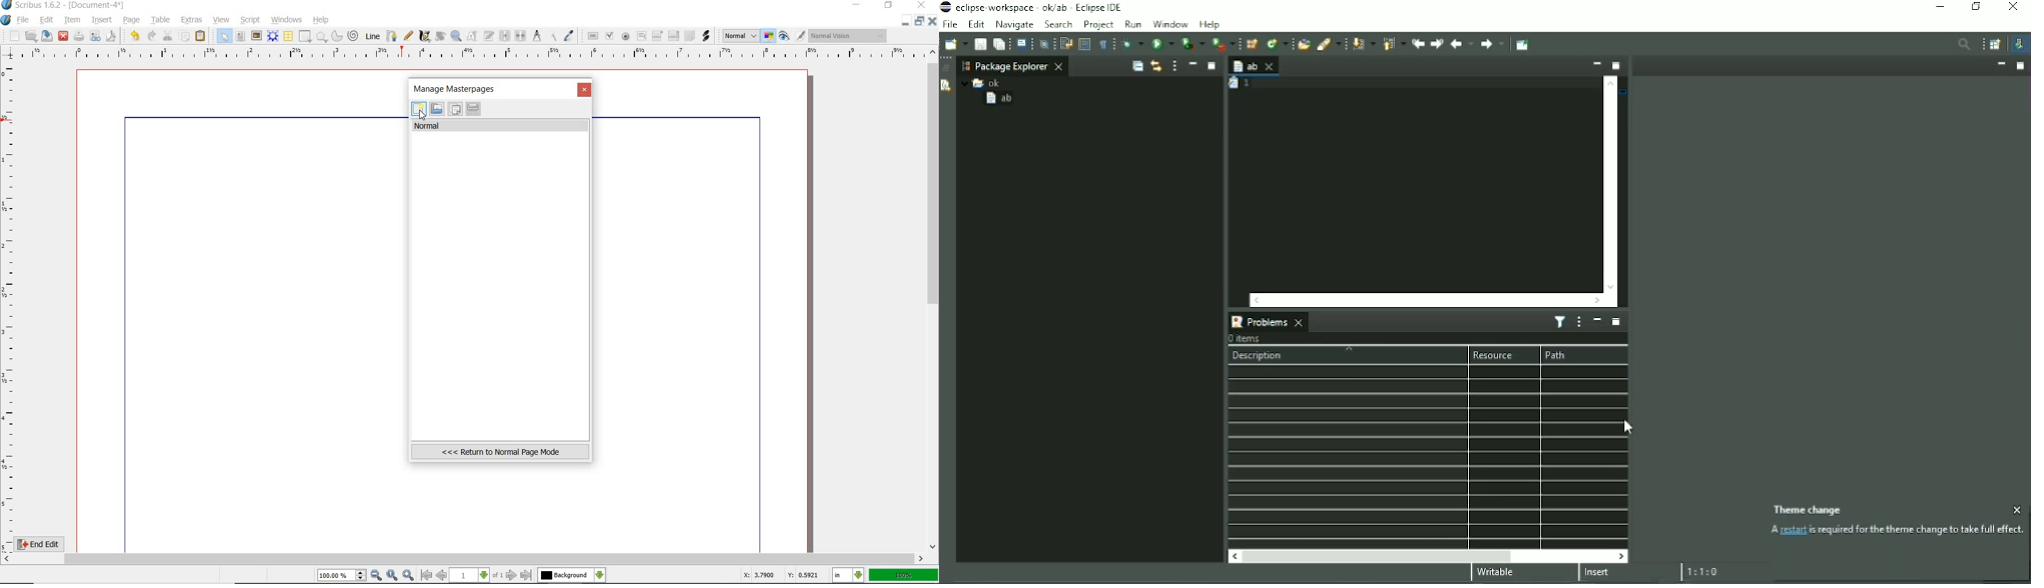 Image resolution: width=2044 pixels, height=588 pixels. Describe the element at coordinates (1085, 44) in the screenshot. I see `Toggle Block Selection` at that location.